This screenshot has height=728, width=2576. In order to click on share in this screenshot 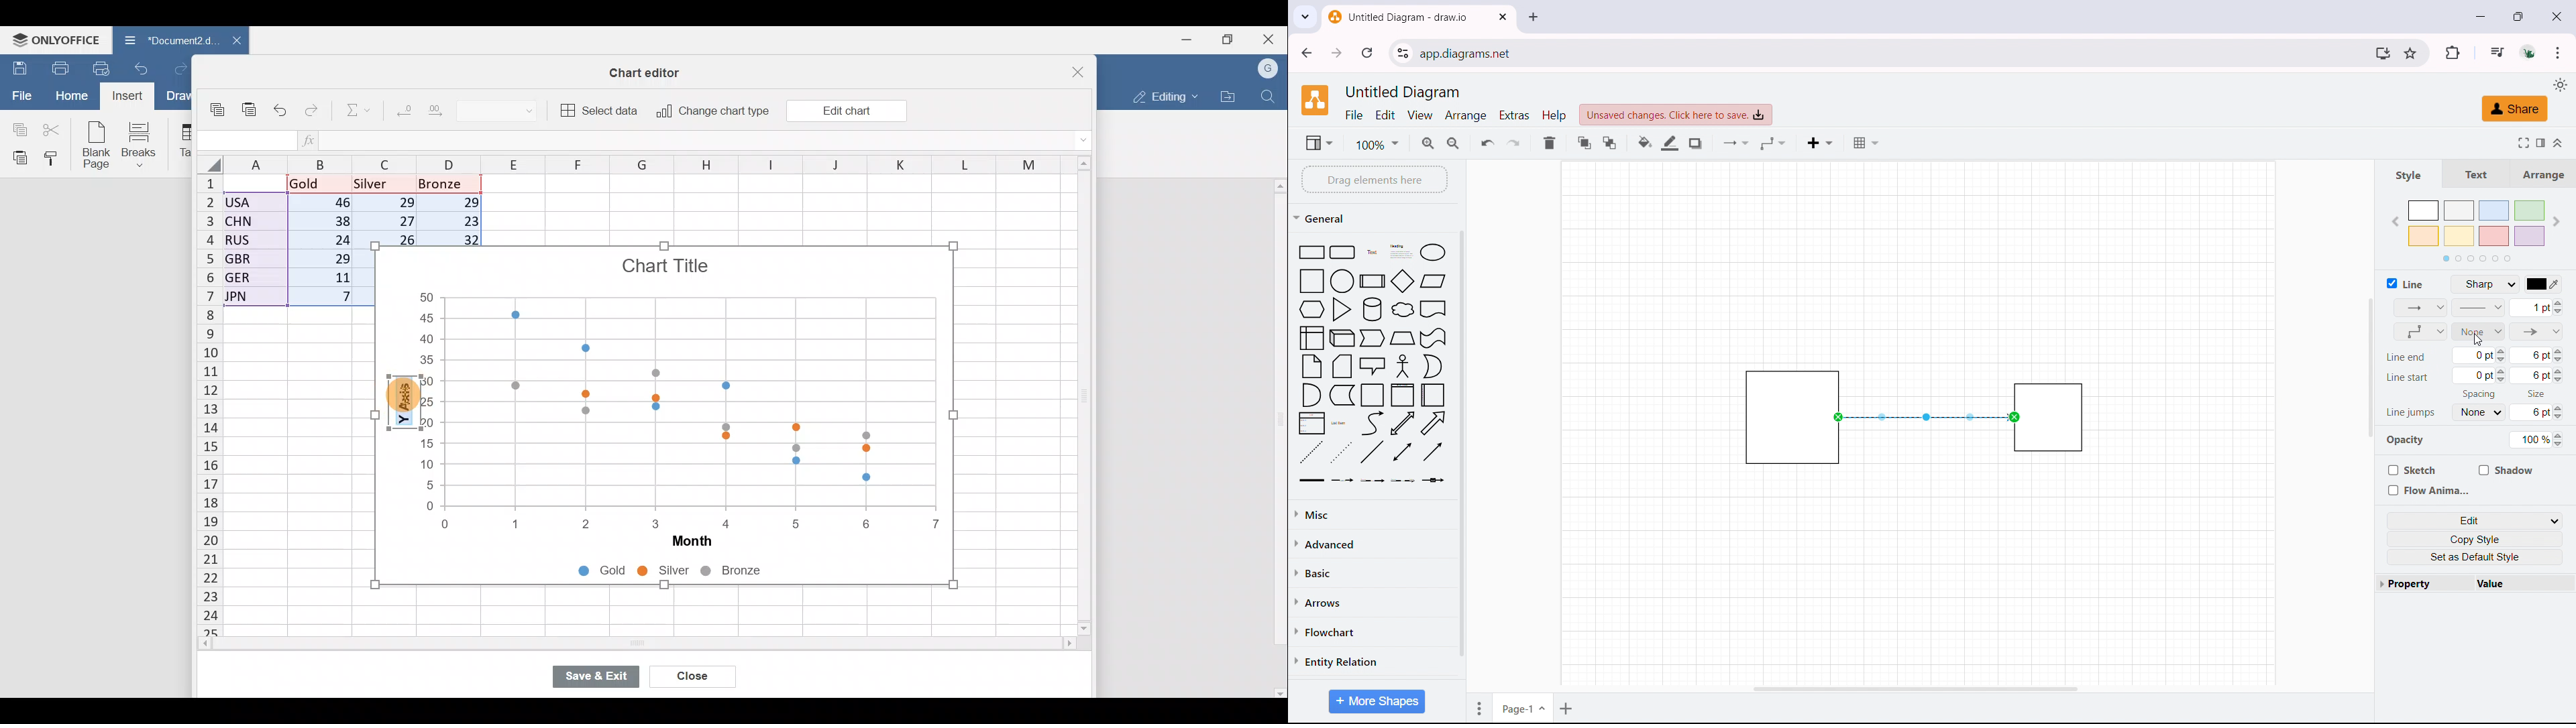, I will do `click(2514, 109)`.